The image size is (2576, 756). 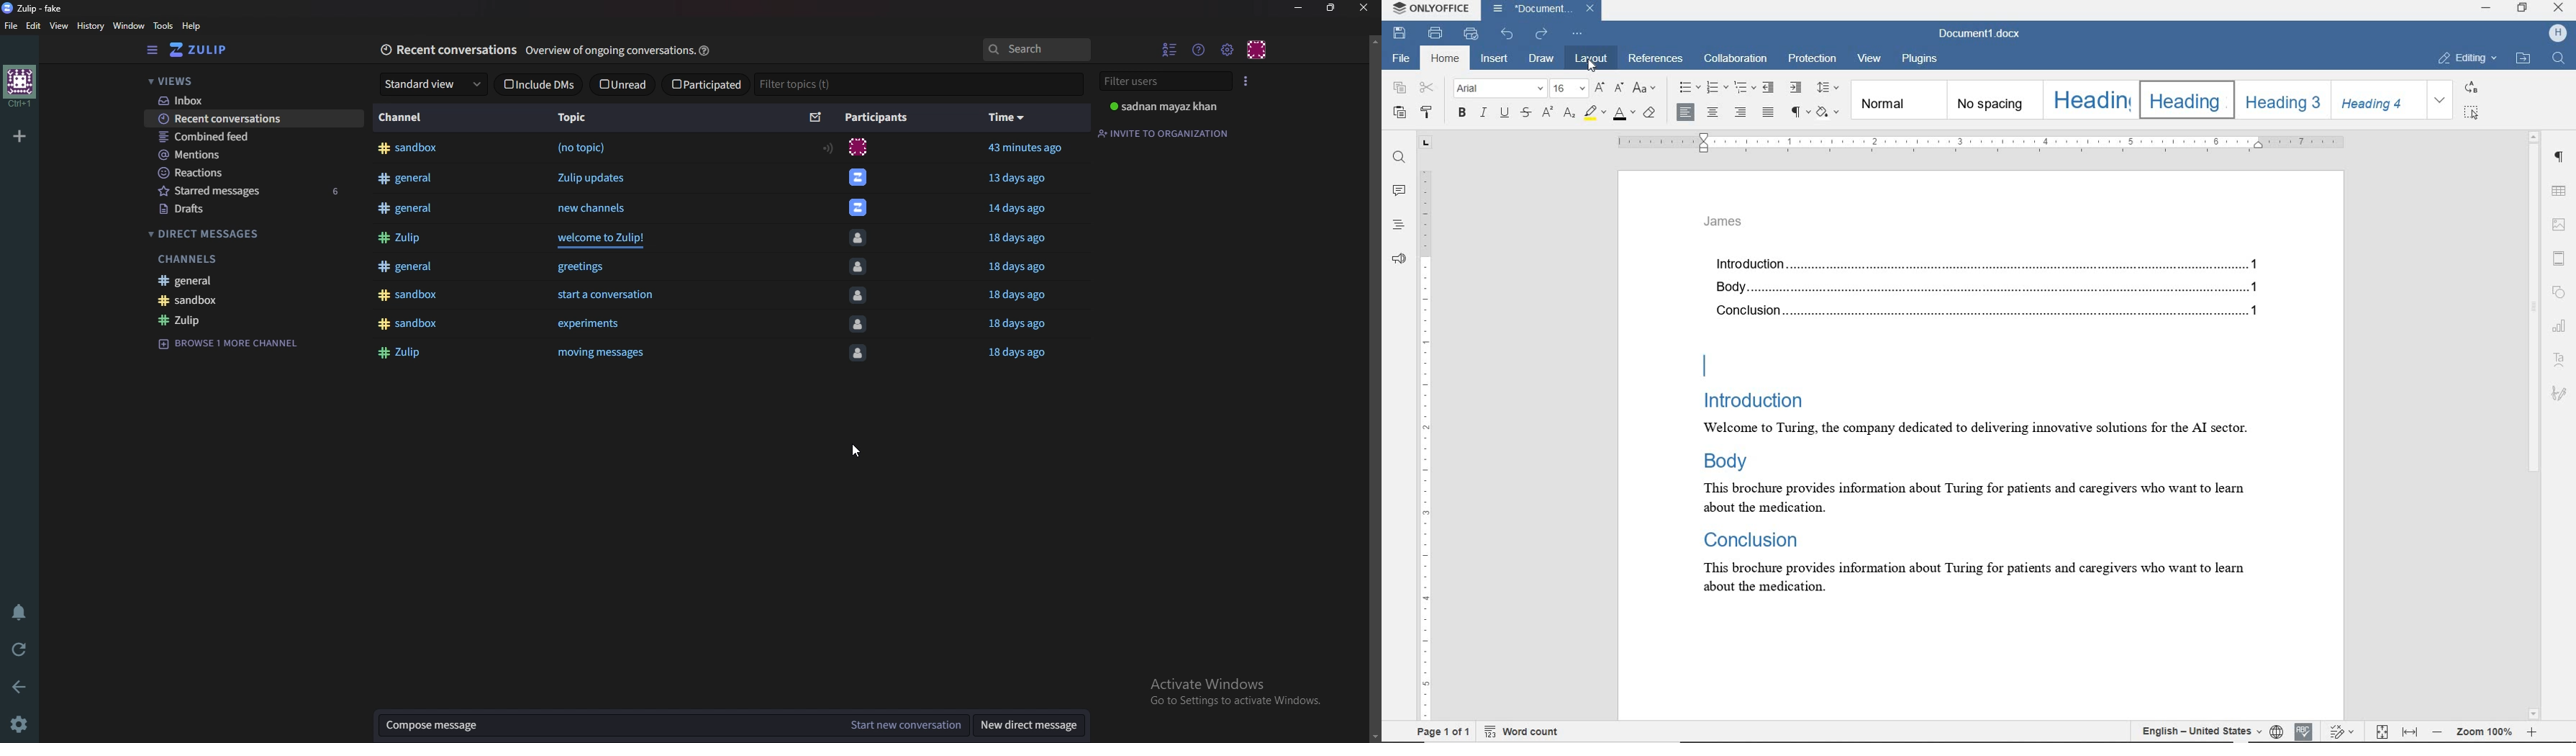 What do you see at coordinates (1542, 34) in the screenshot?
I see `redo` at bounding box center [1542, 34].